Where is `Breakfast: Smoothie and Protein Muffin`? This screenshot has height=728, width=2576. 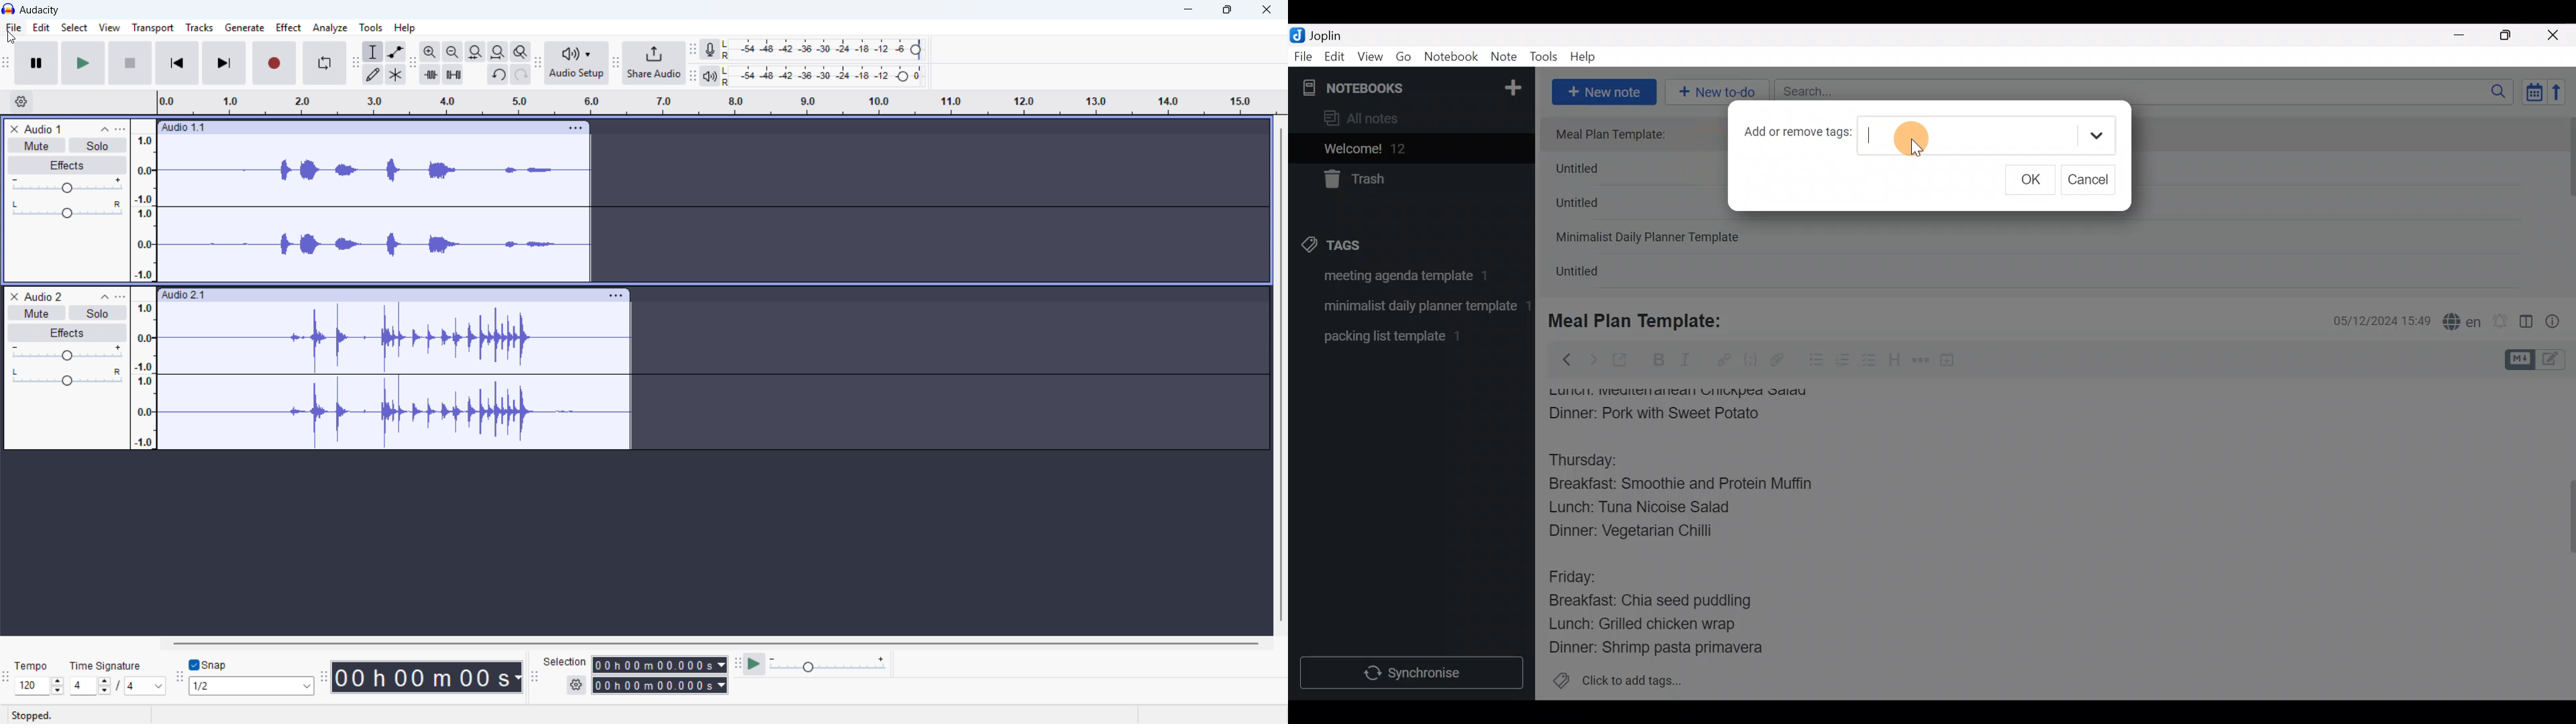
Breakfast: Smoothie and Protein Muffin is located at coordinates (1681, 487).